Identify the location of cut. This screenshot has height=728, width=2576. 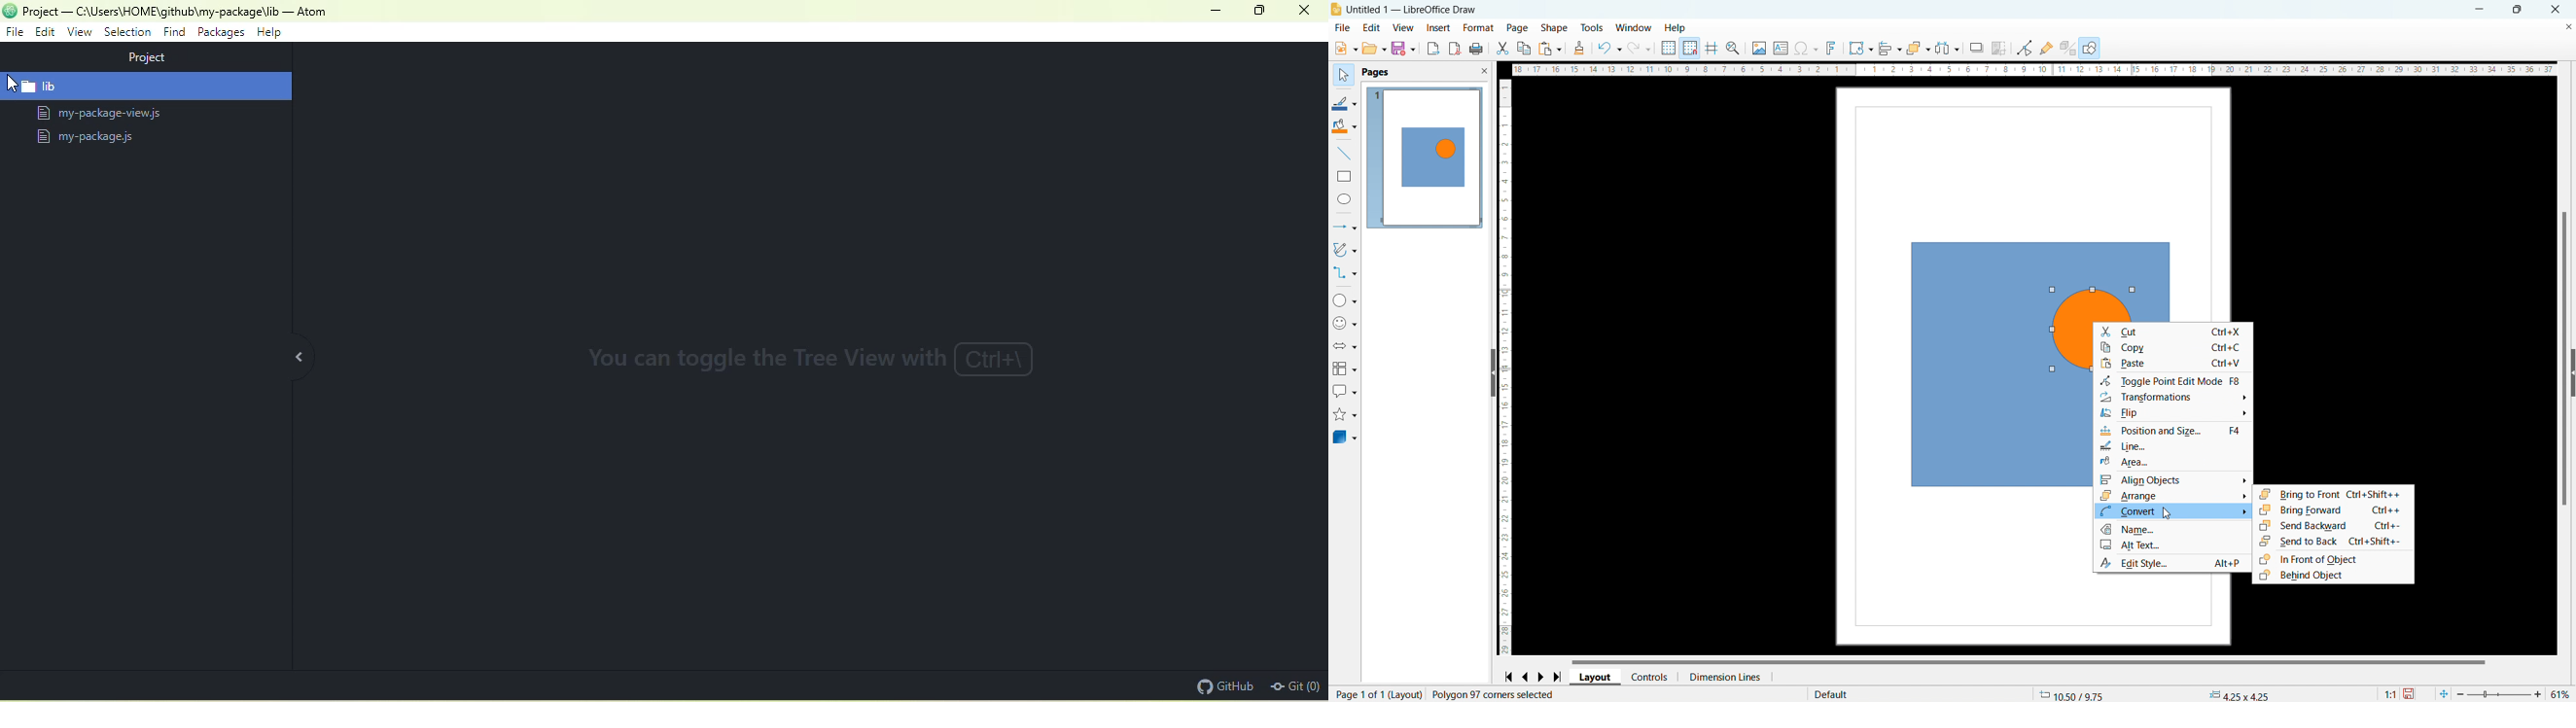
(1502, 49).